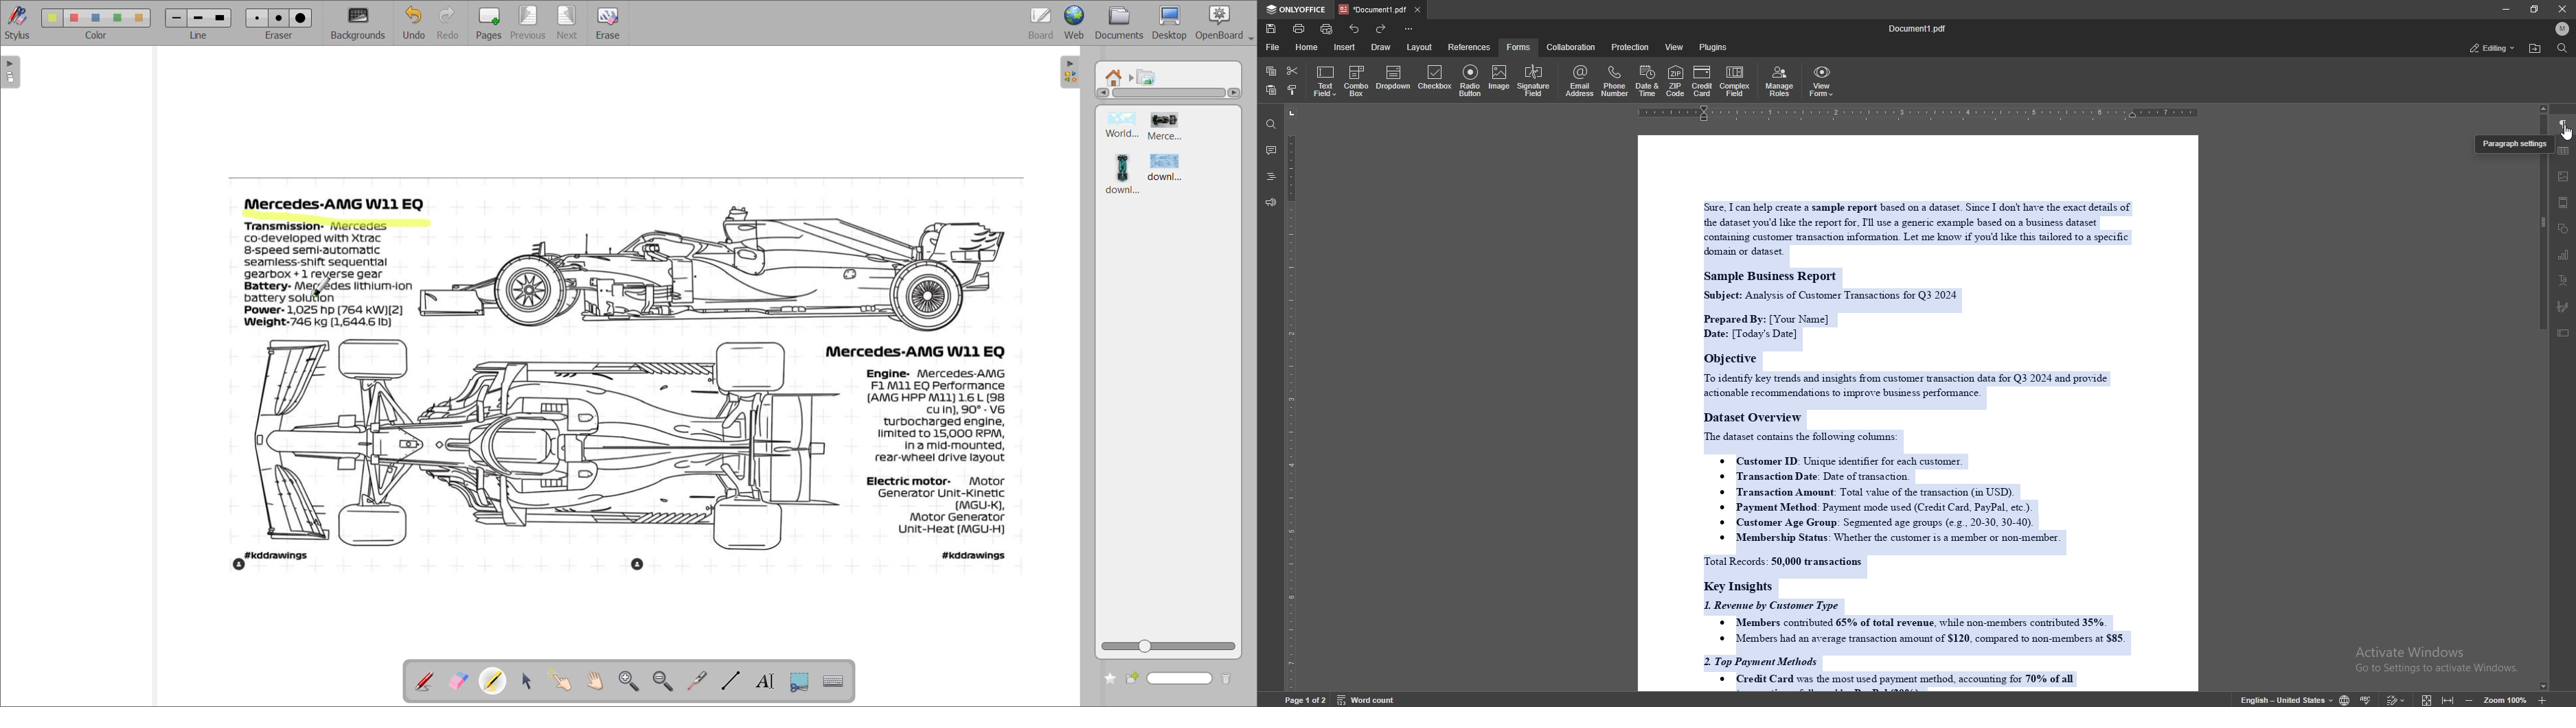 The image size is (2576, 728). I want to click on scroll bar, so click(2544, 424).